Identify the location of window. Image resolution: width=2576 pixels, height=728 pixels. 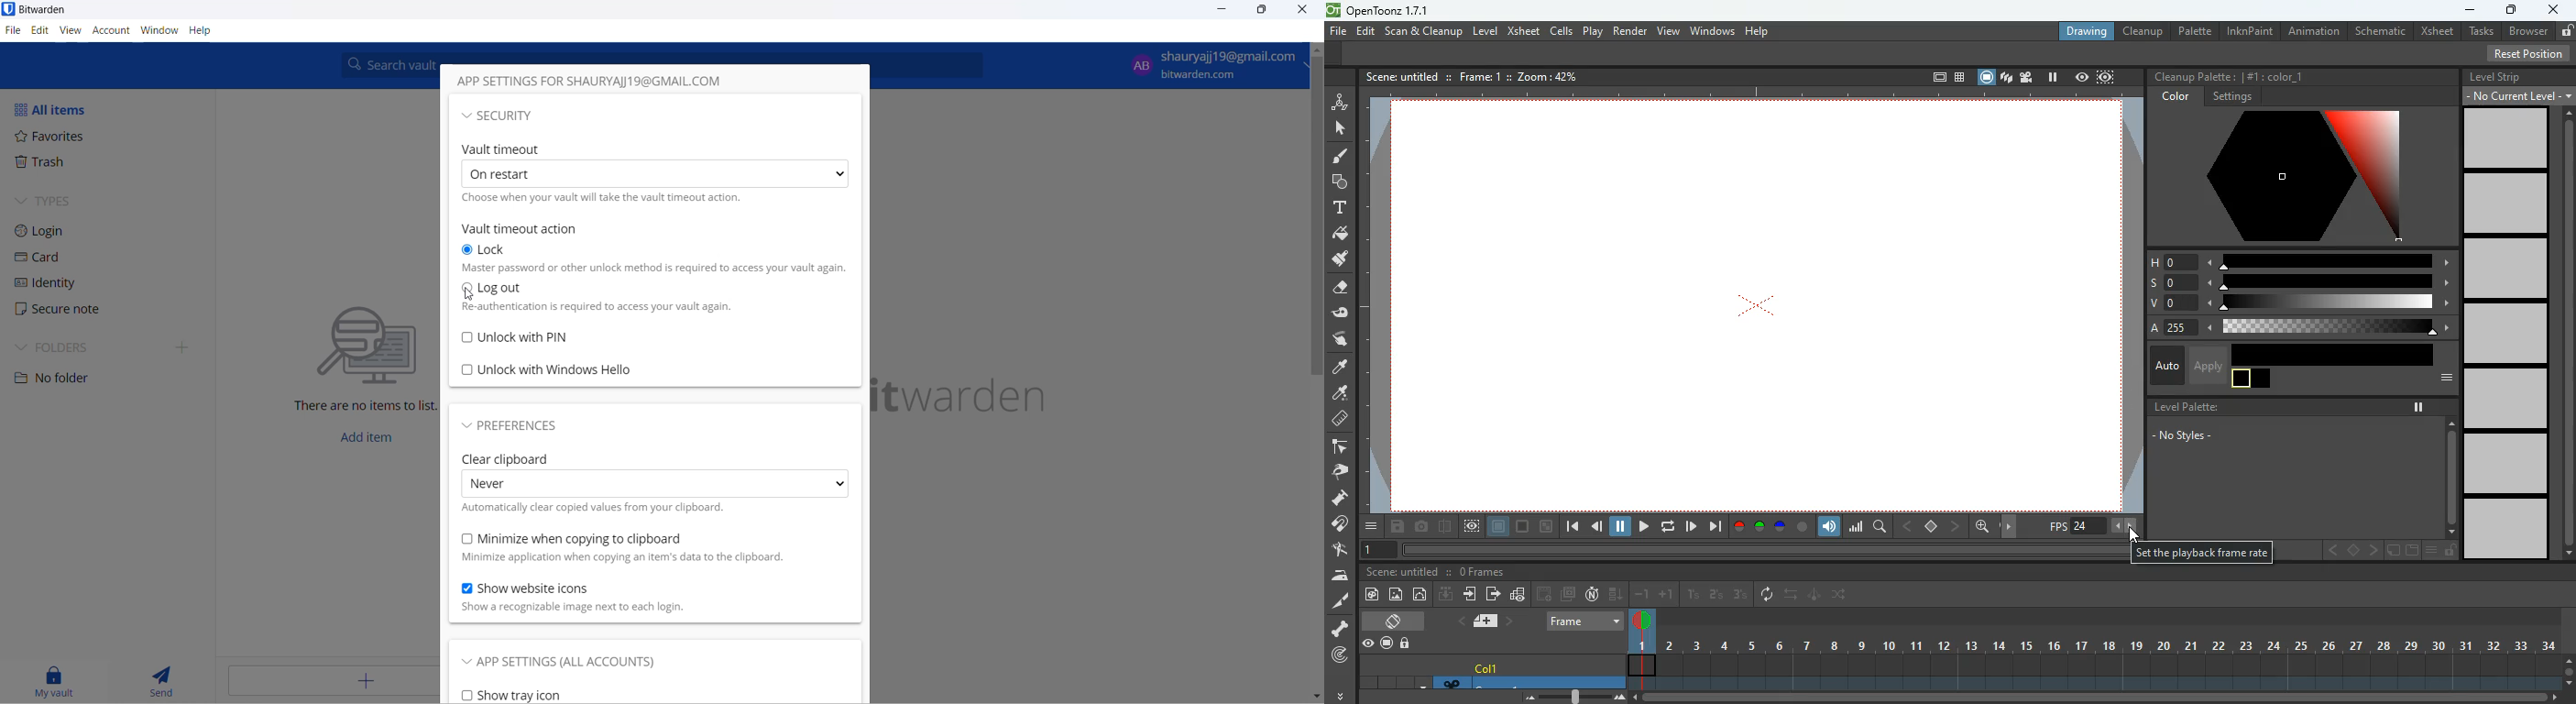
(158, 30).